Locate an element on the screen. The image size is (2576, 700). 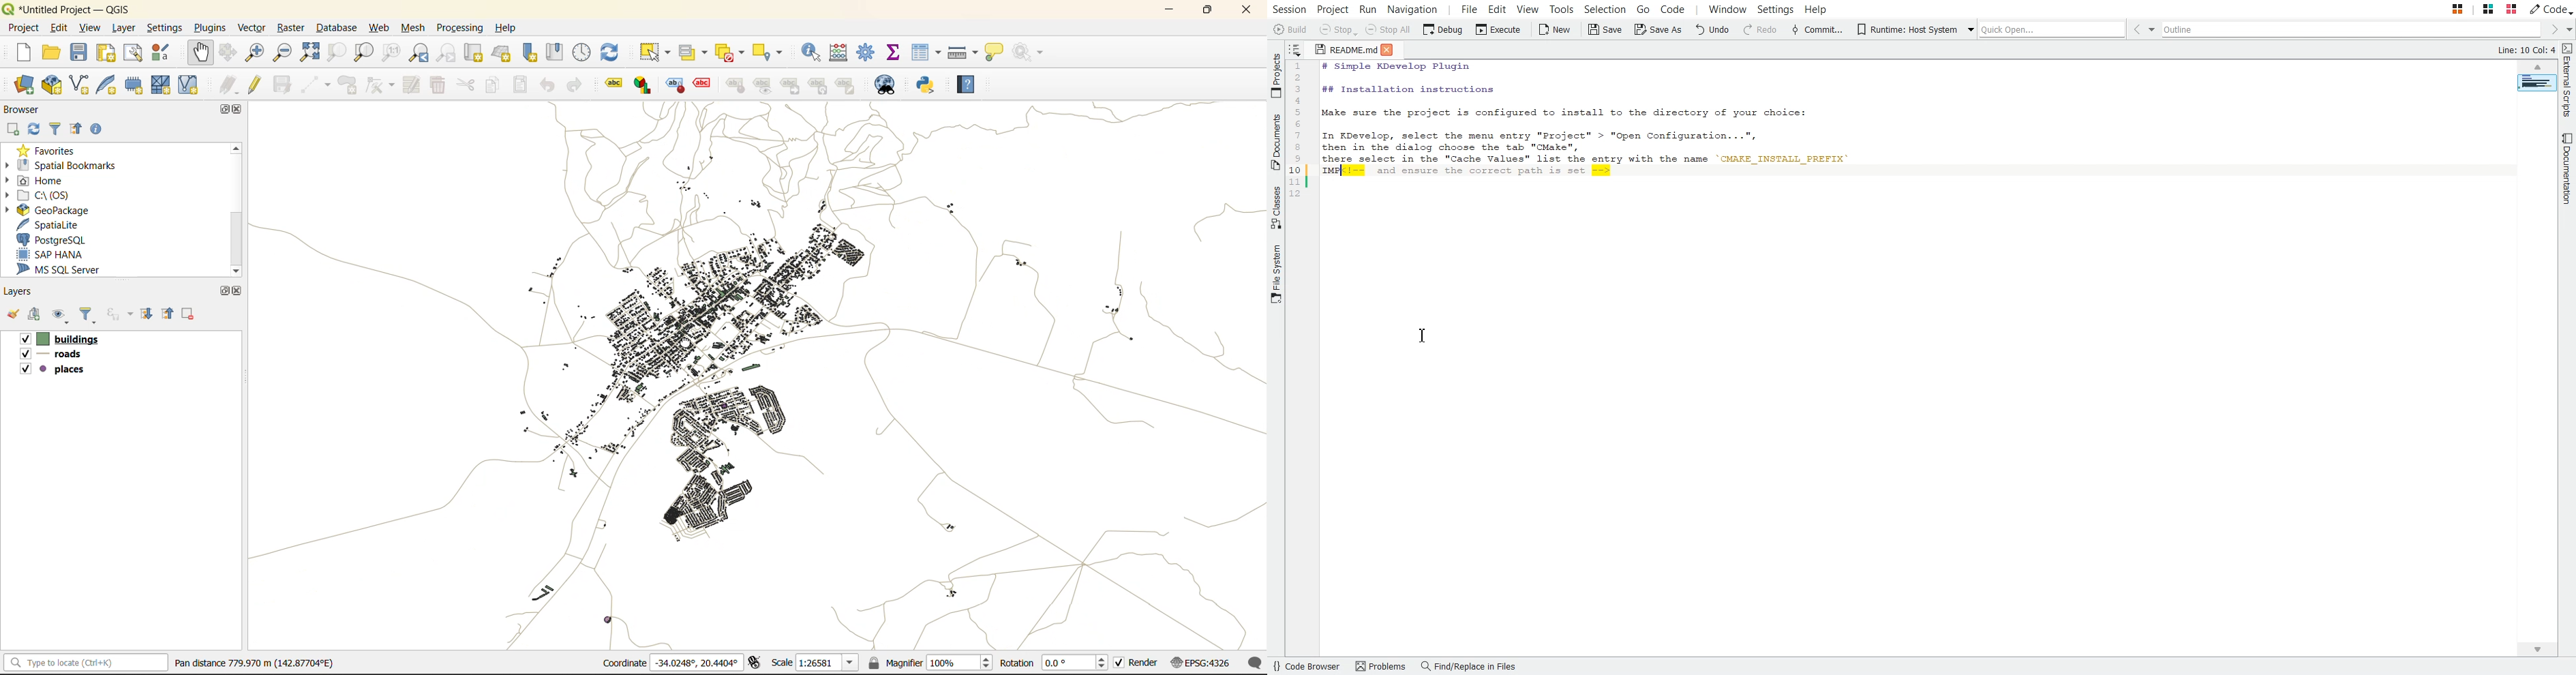
print layout is located at coordinates (104, 53).